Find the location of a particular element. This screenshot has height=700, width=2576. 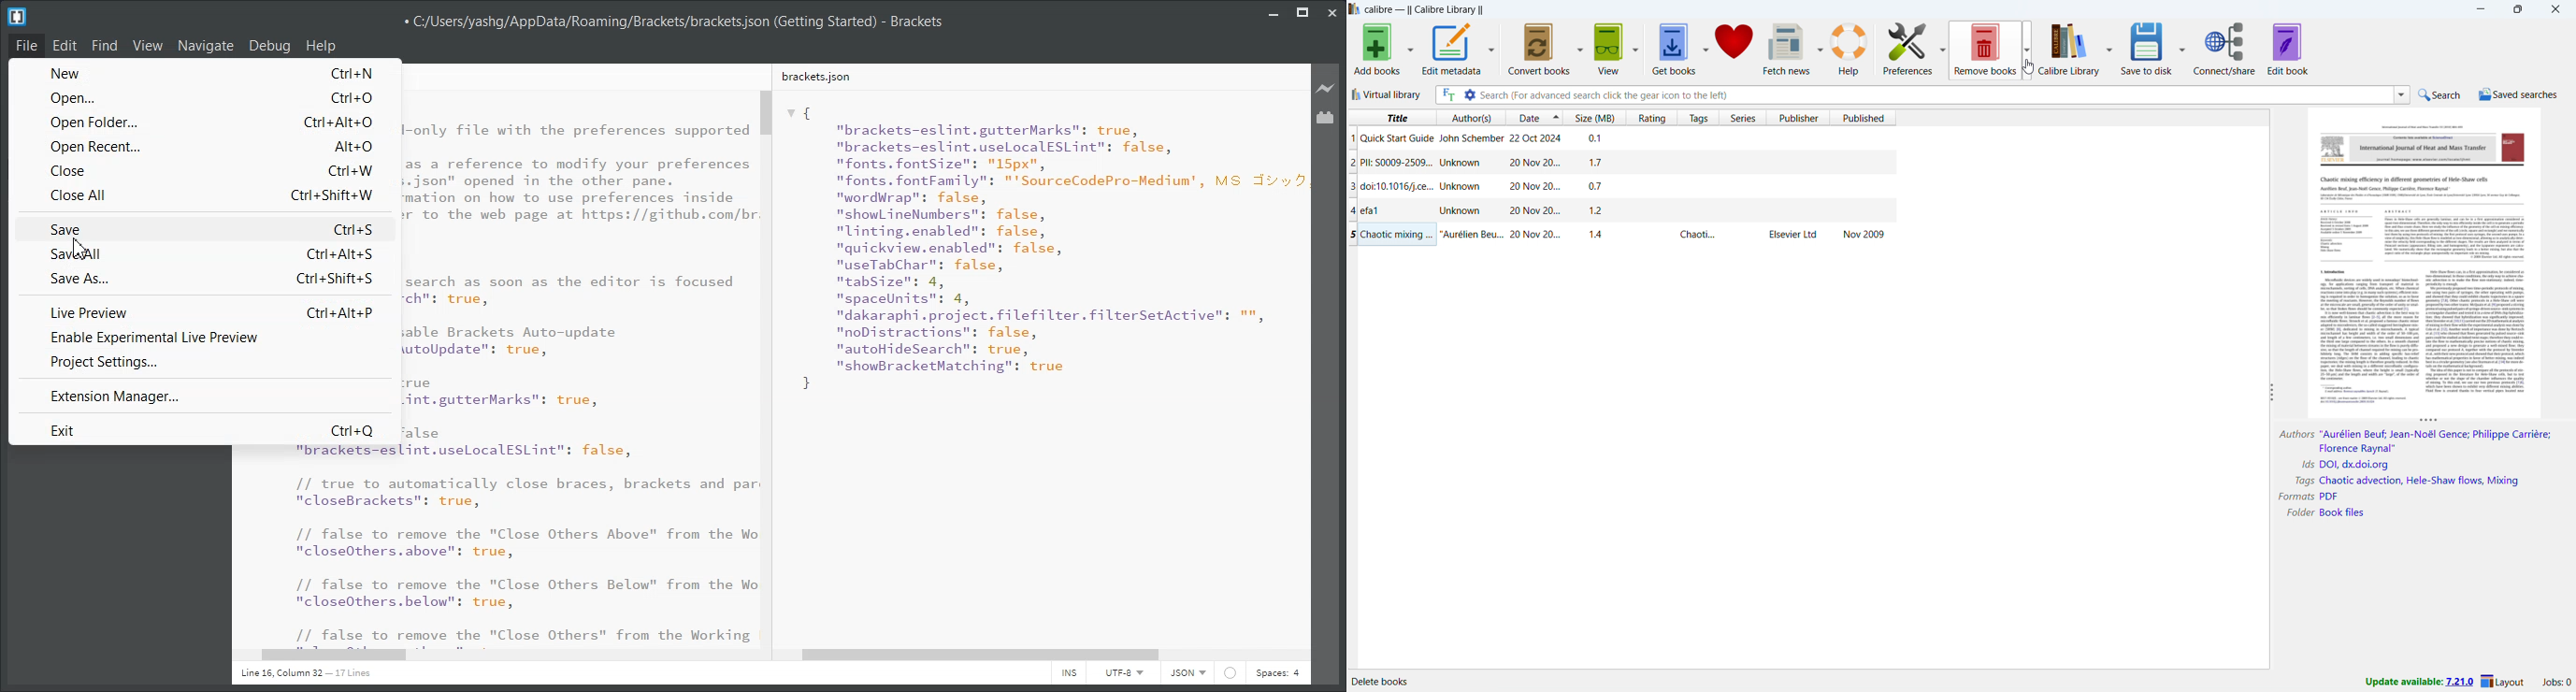

layout is located at coordinates (2505, 682).